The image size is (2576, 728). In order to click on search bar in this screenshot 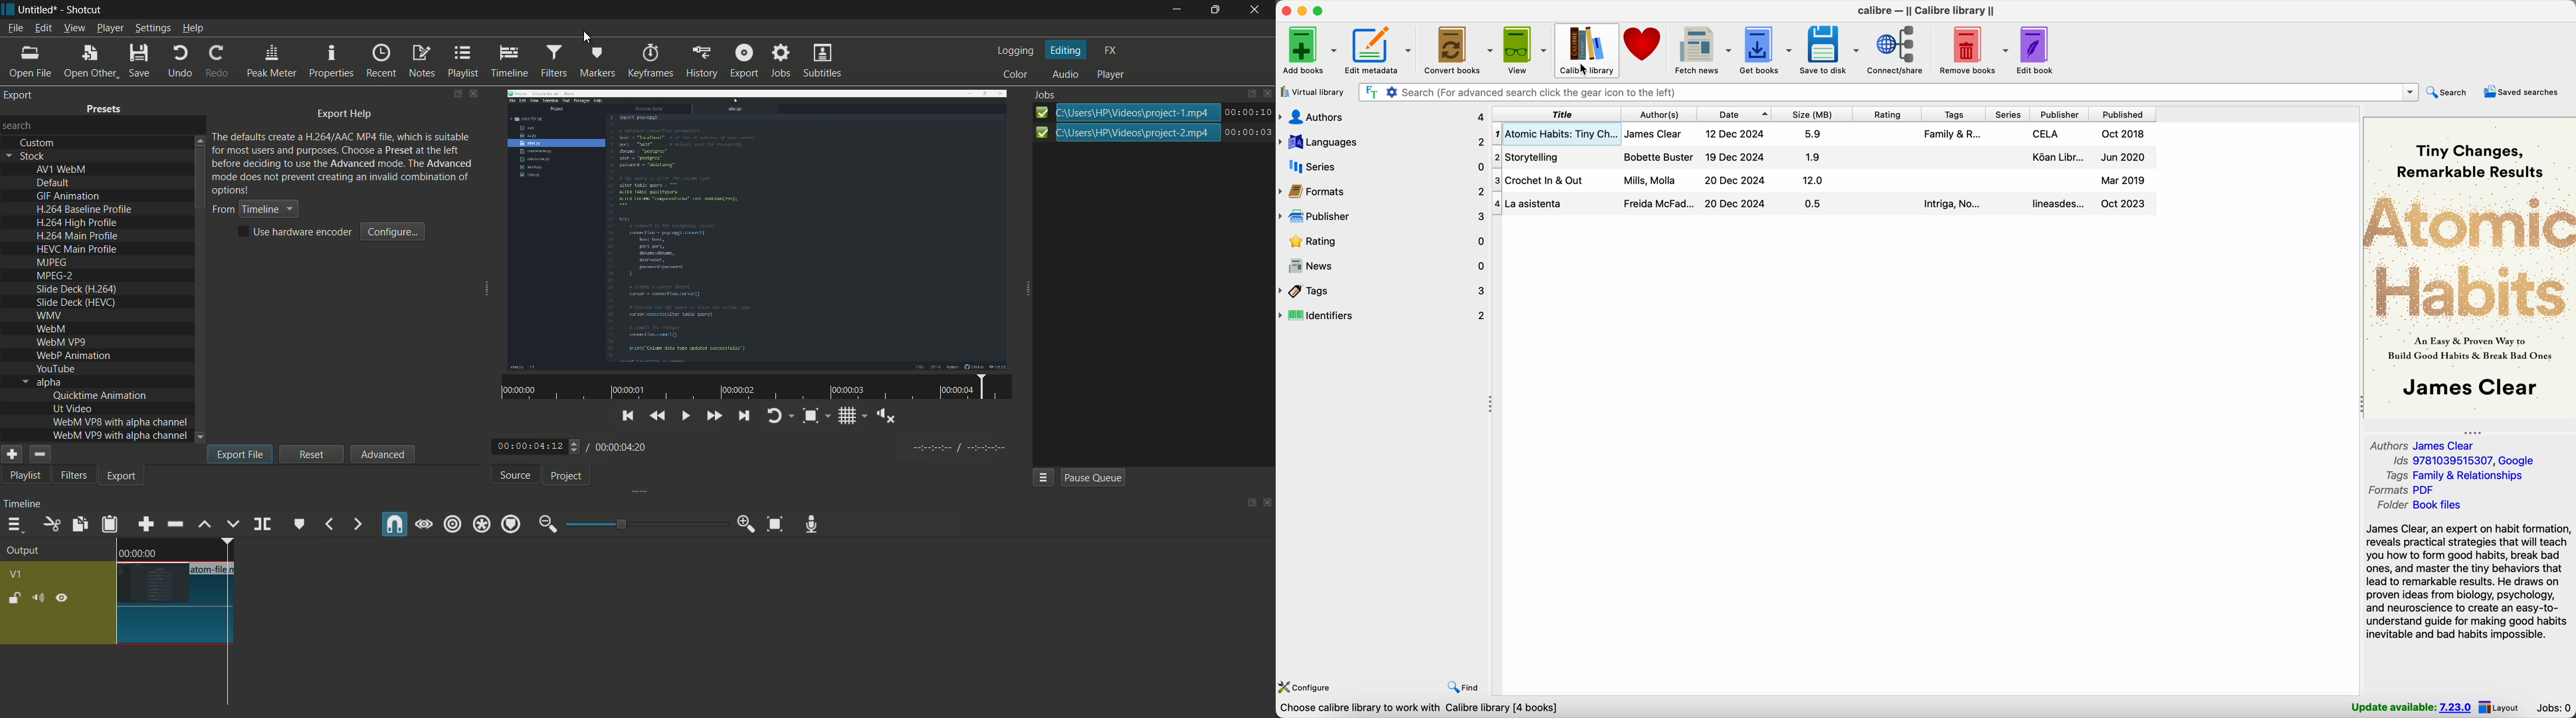, I will do `click(1888, 91)`.